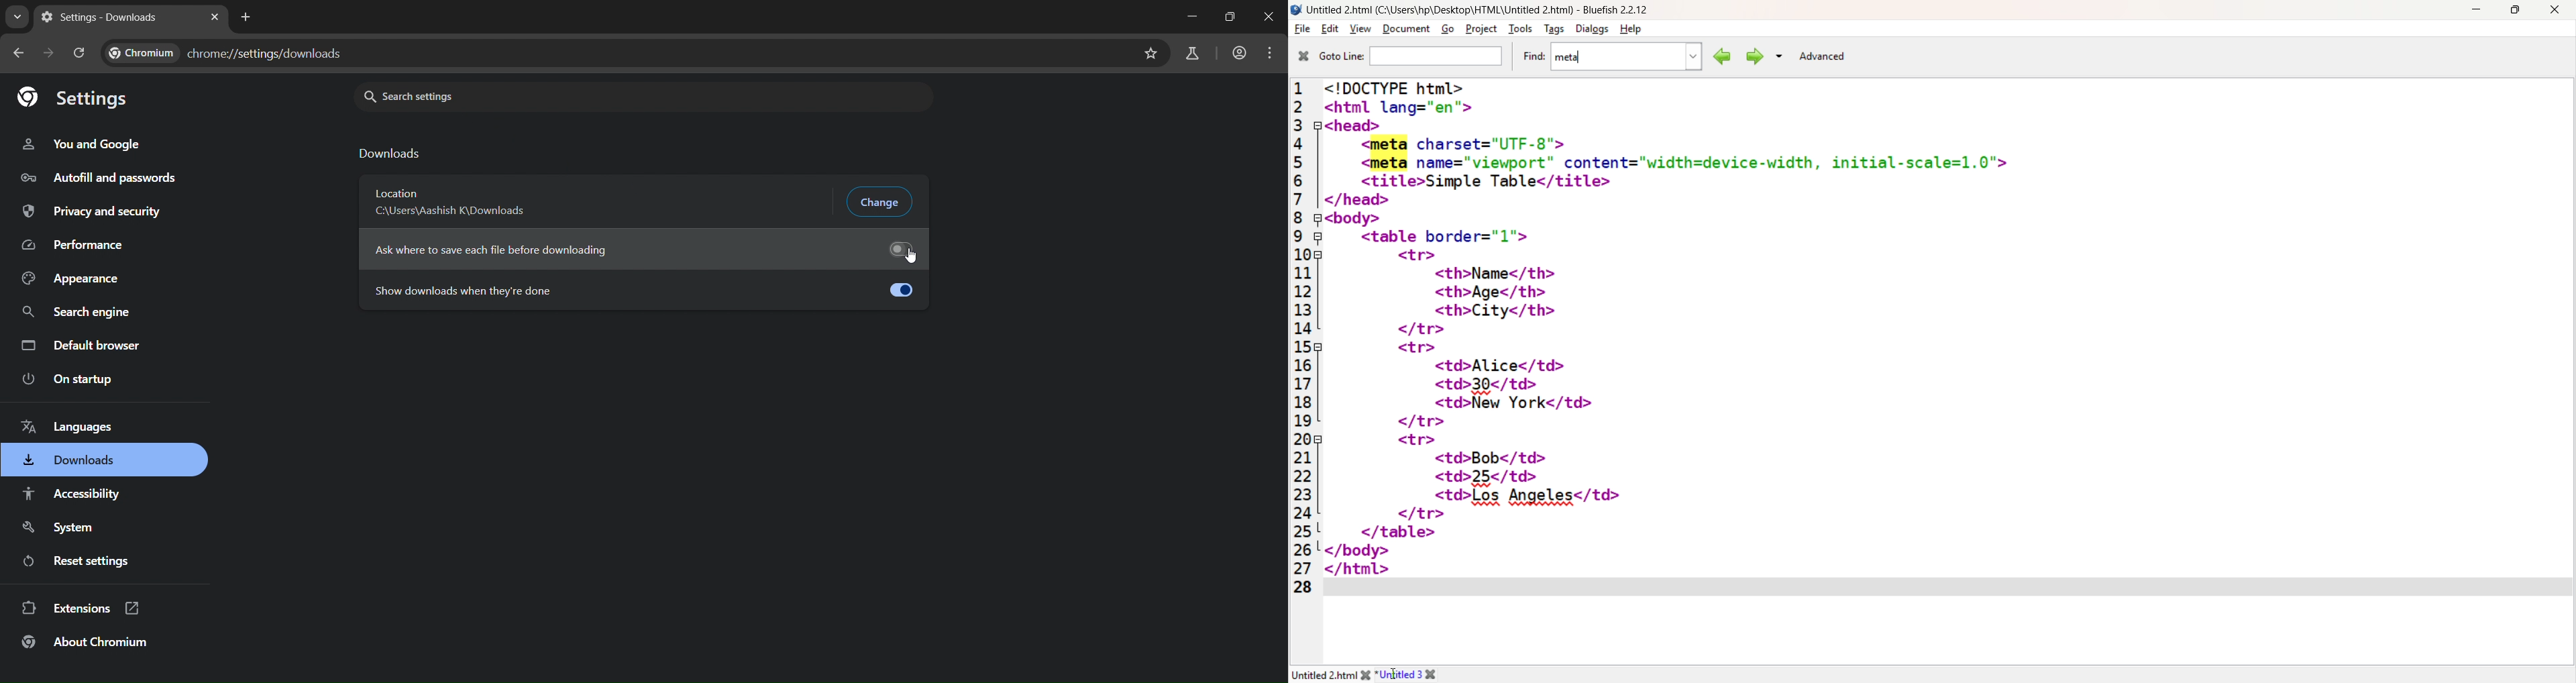 The height and width of the screenshot is (700, 2576). I want to click on default browser, so click(82, 346).